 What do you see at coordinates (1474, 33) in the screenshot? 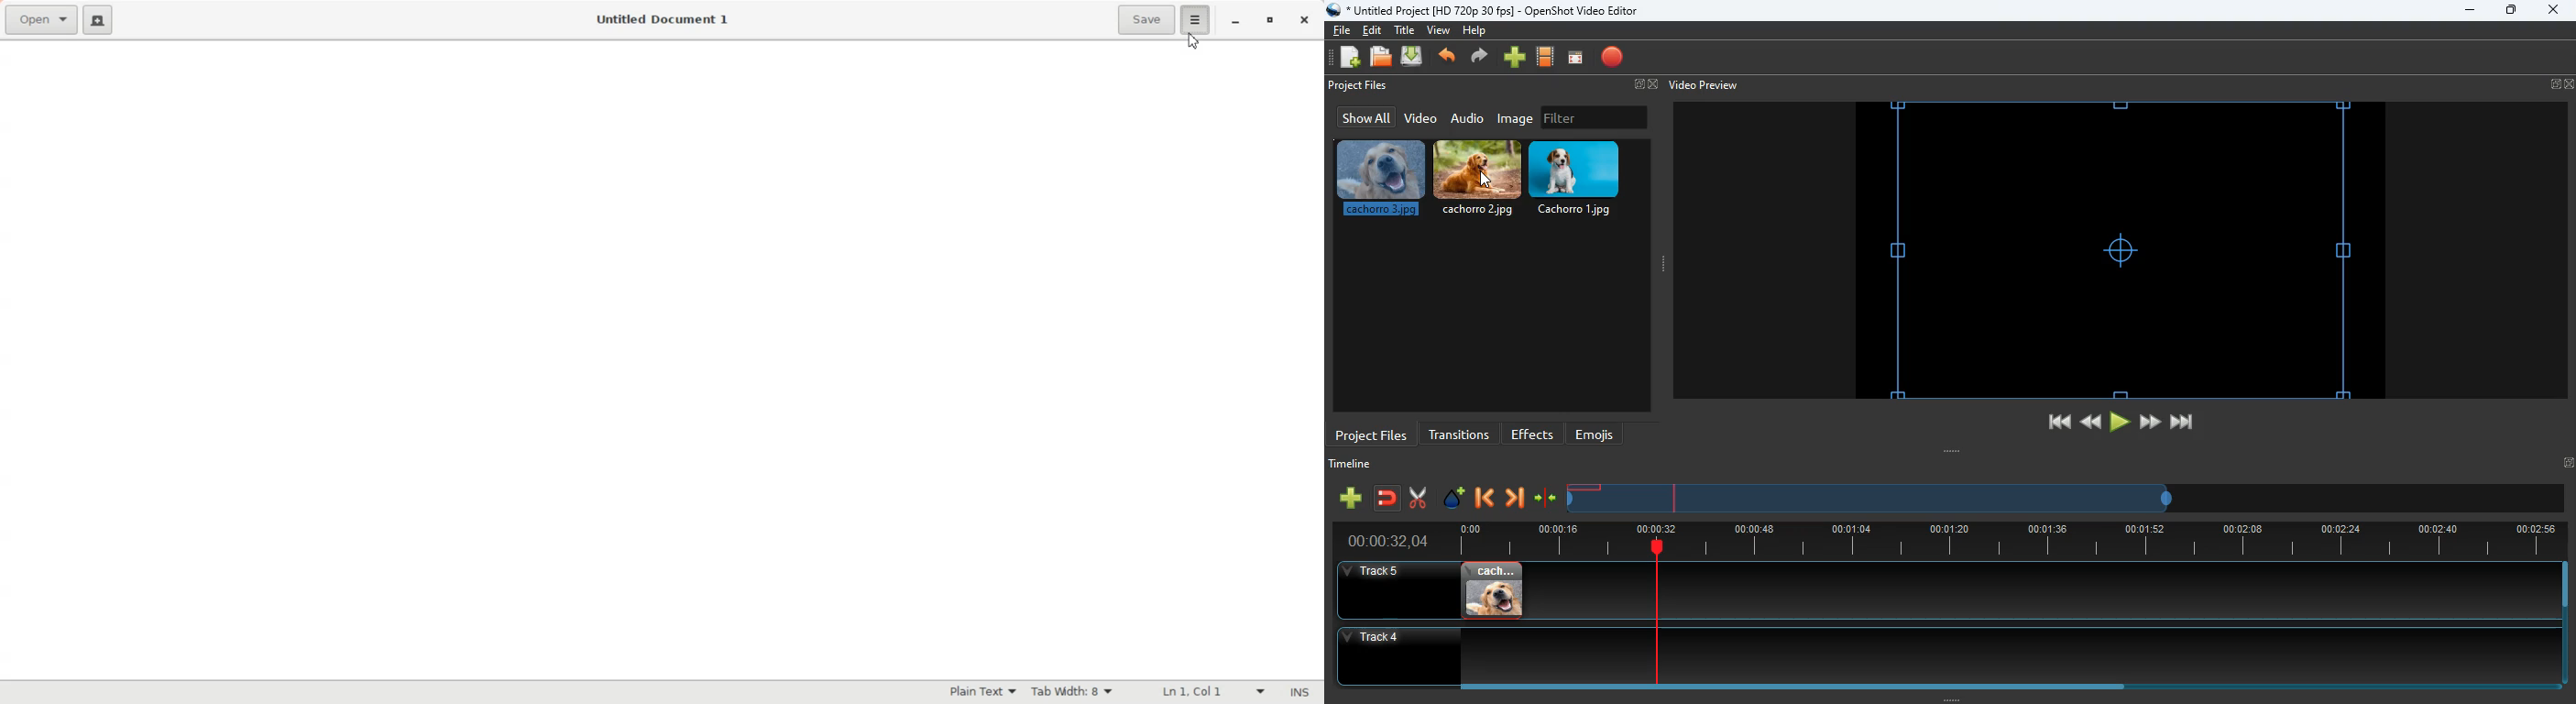
I see `help` at bounding box center [1474, 33].